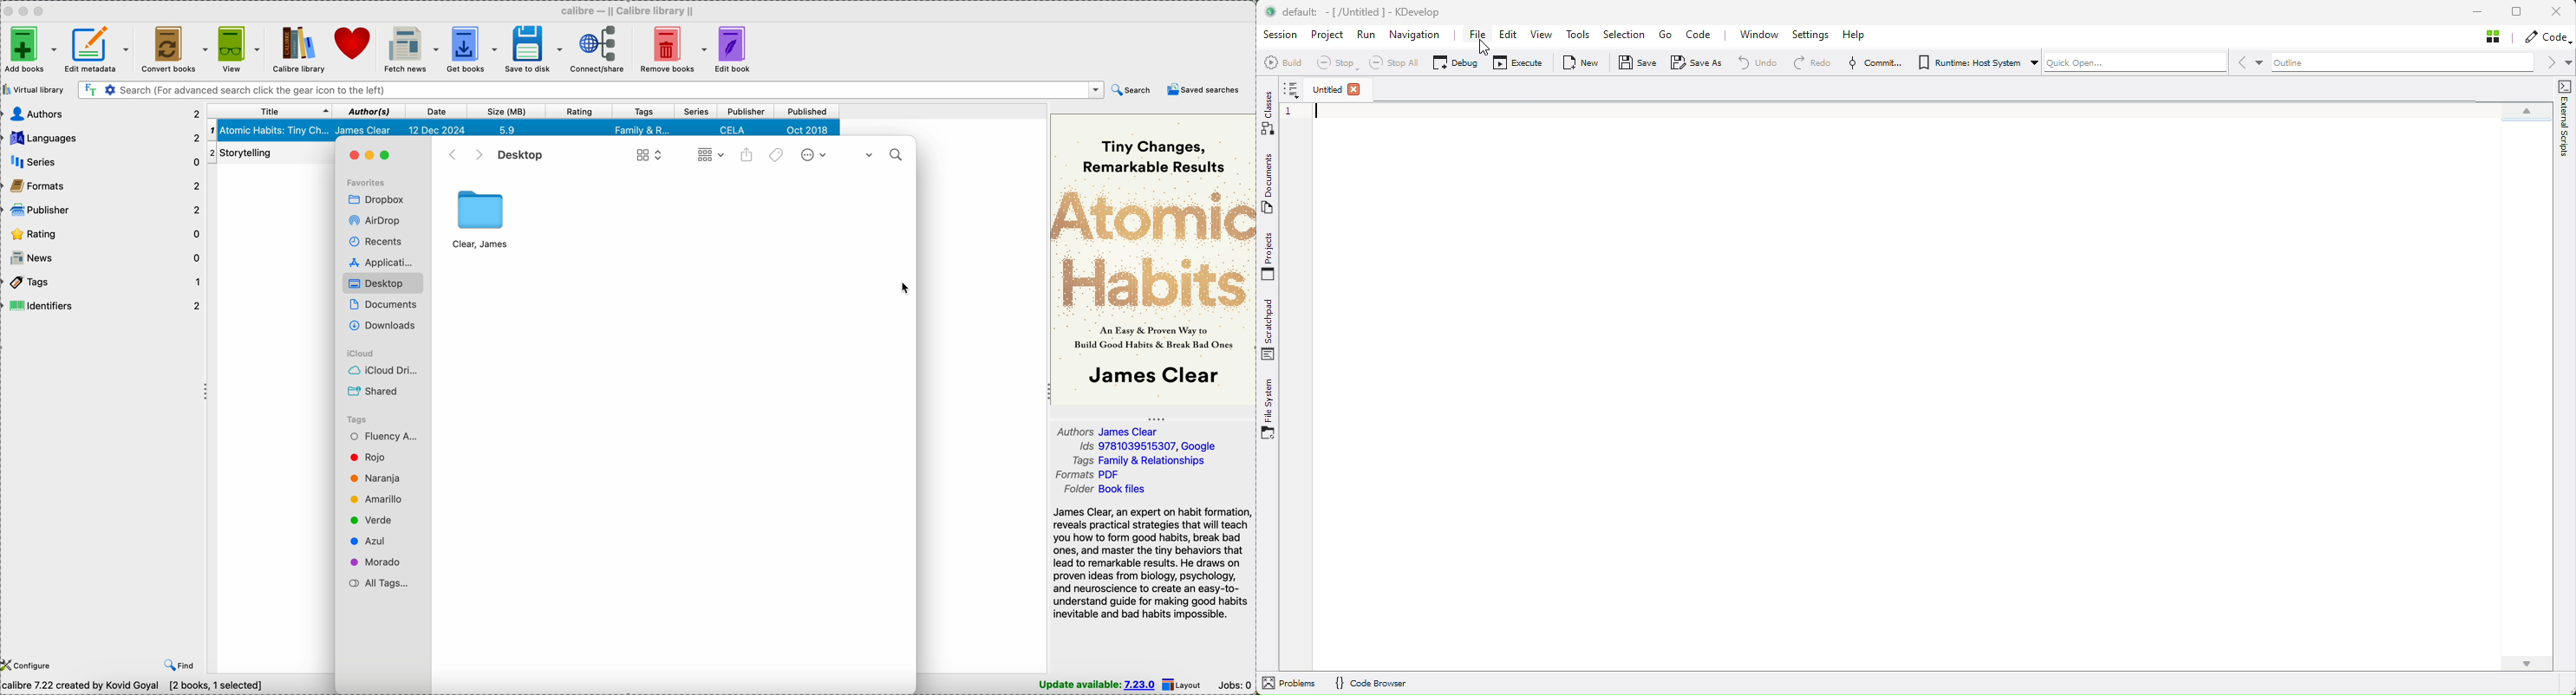 Image resolution: width=2576 pixels, height=700 pixels. Describe the element at coordinates (378, 561) in the screenshot. I see `purple tag` at that location.